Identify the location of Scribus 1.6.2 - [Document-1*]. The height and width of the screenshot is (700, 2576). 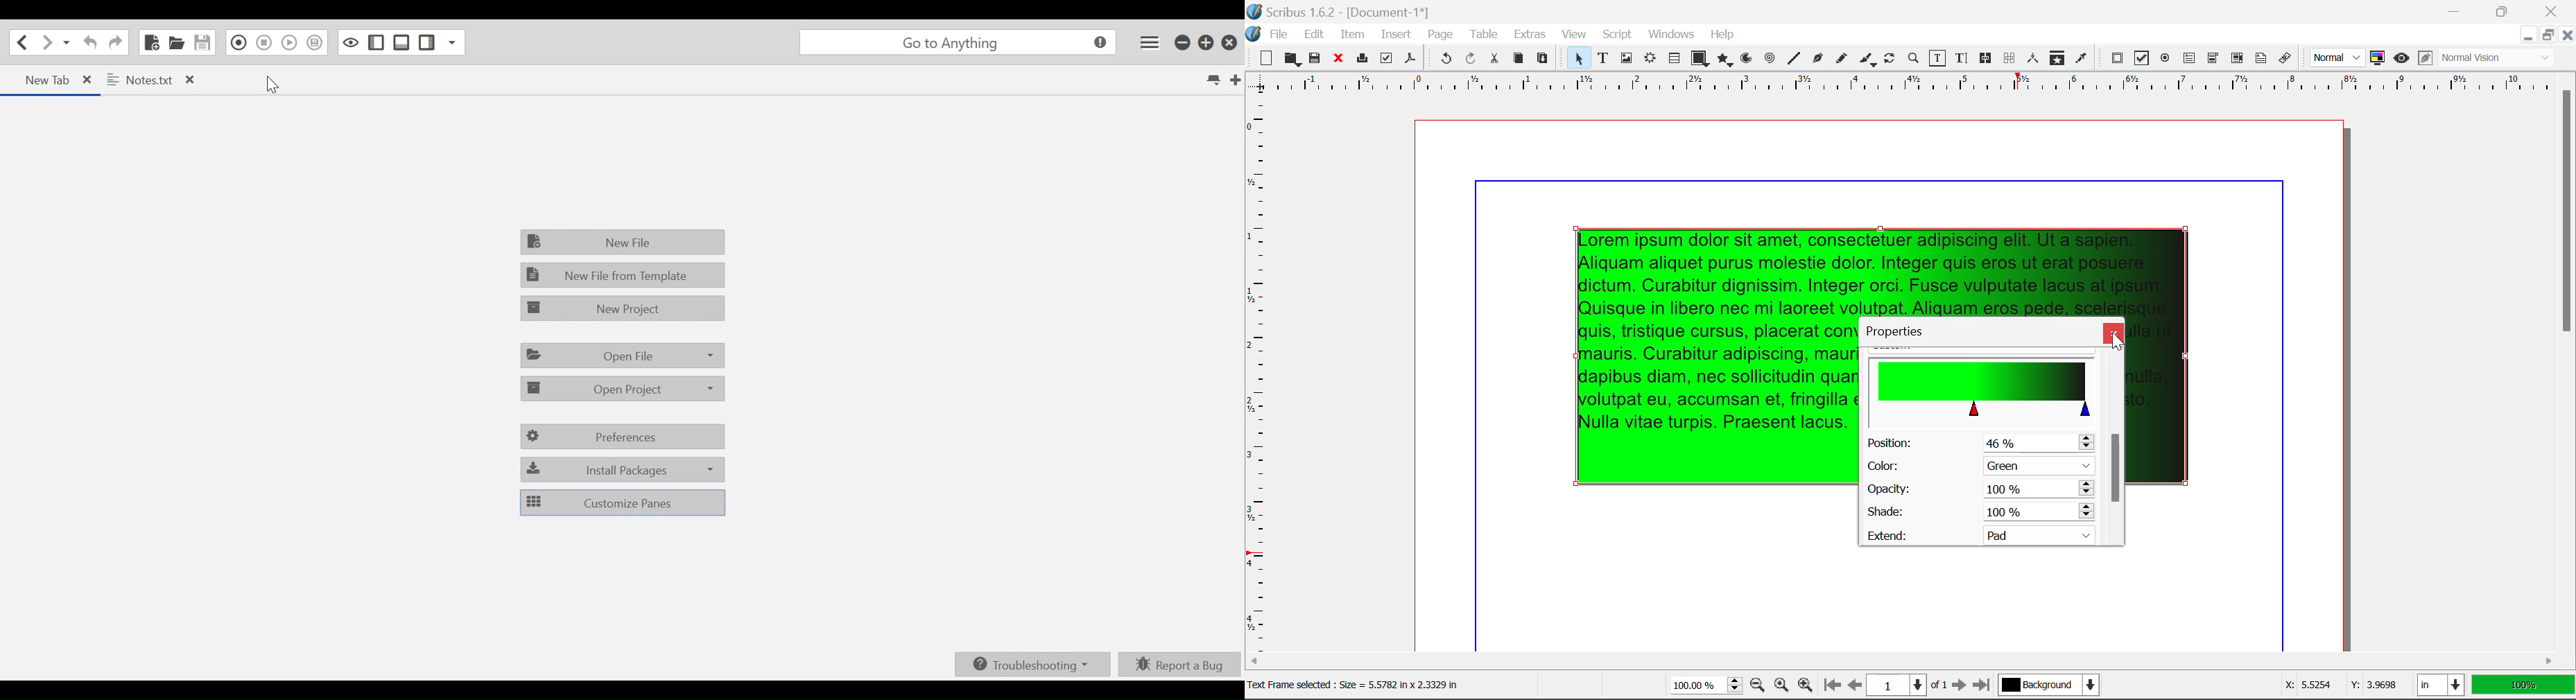
(1344, 11).